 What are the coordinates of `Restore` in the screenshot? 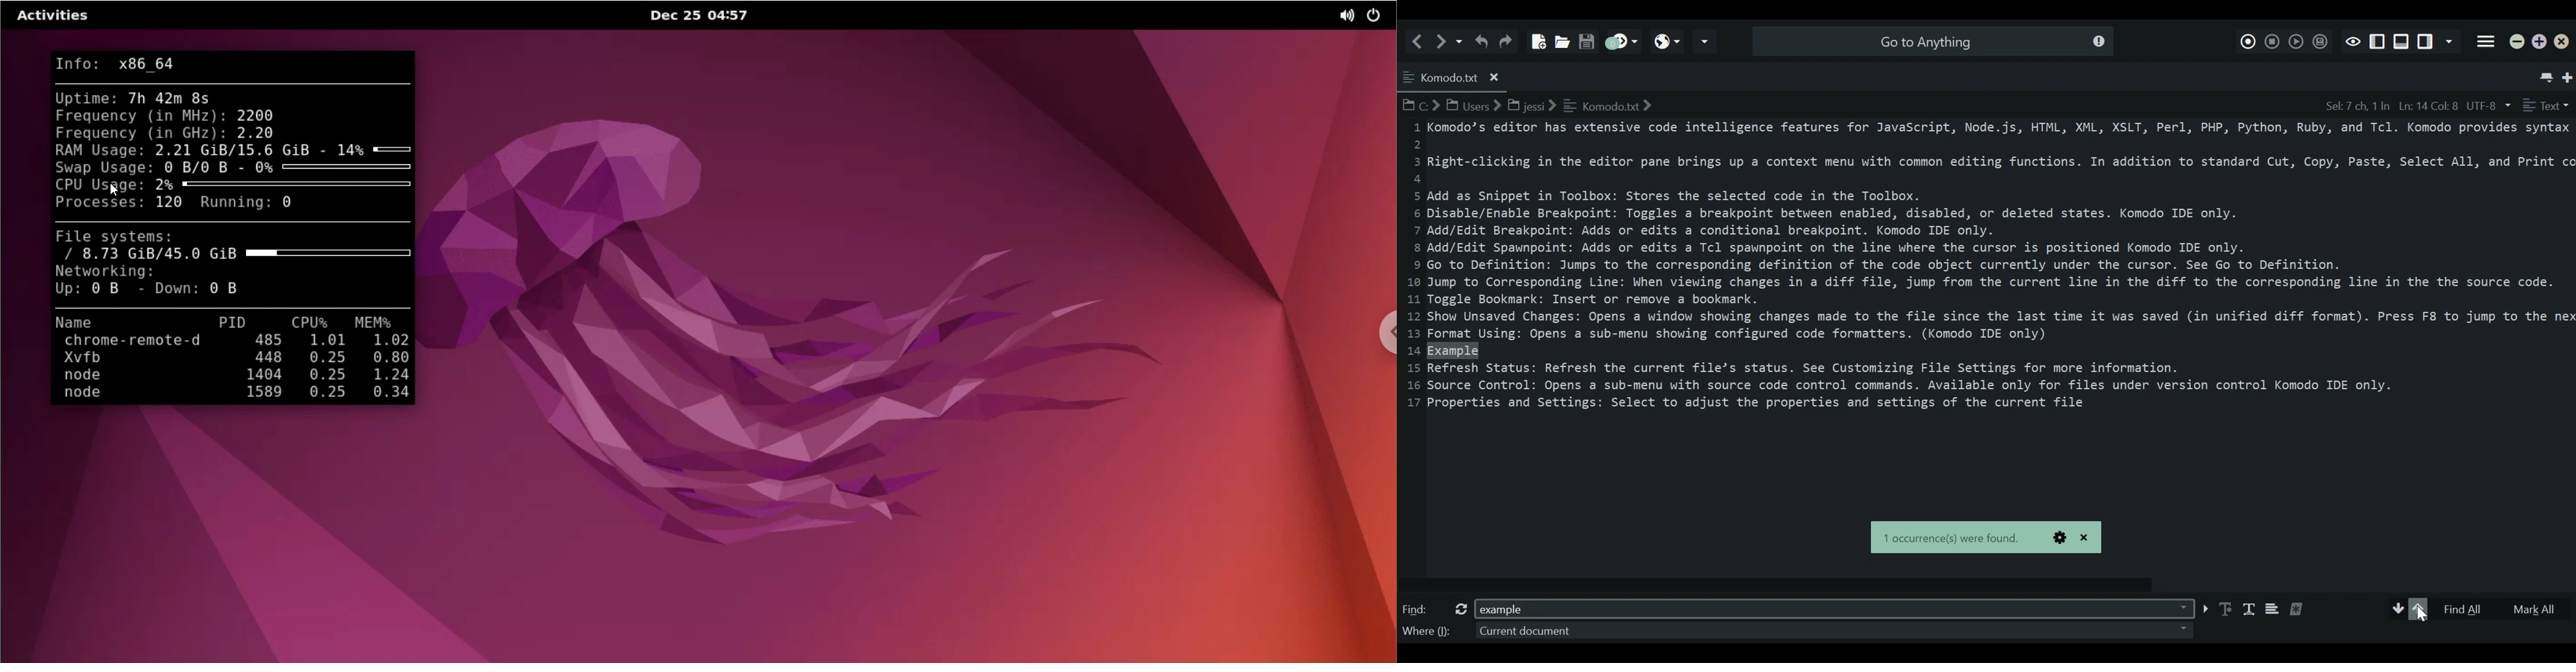 It's located at (2540, 42).